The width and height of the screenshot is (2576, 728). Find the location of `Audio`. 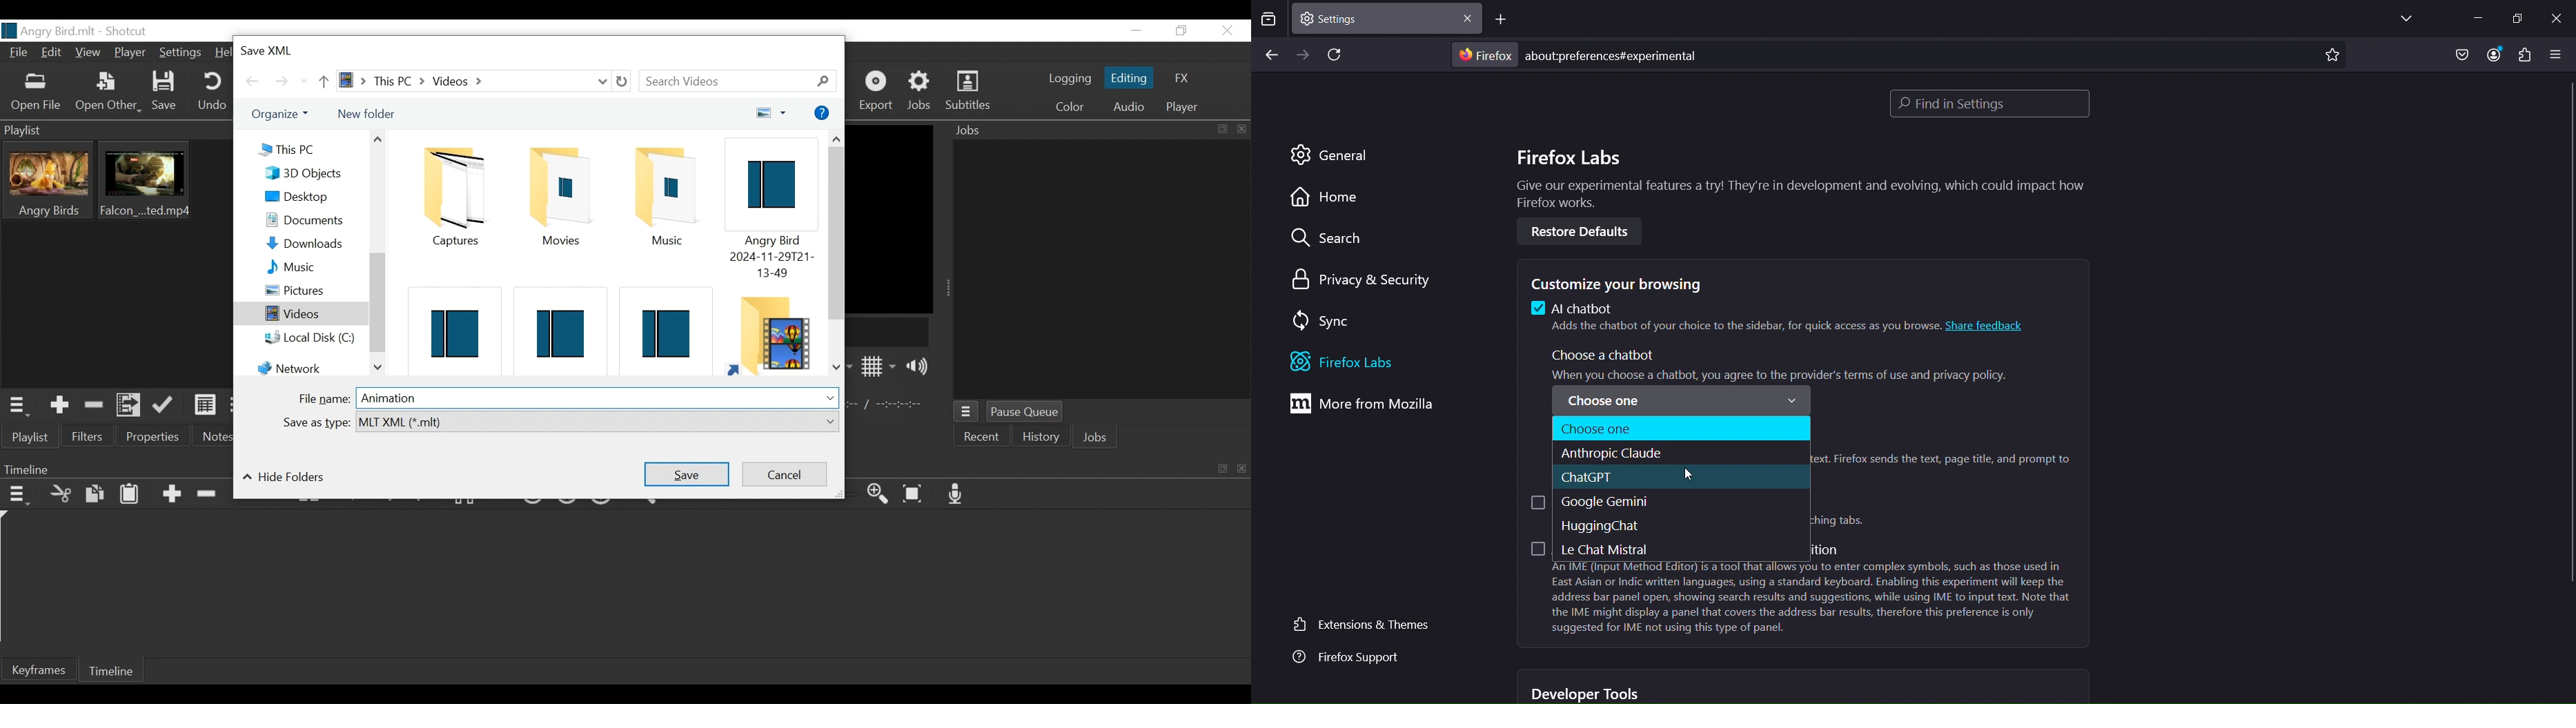

Audio is located at coordinates (1127, 107).